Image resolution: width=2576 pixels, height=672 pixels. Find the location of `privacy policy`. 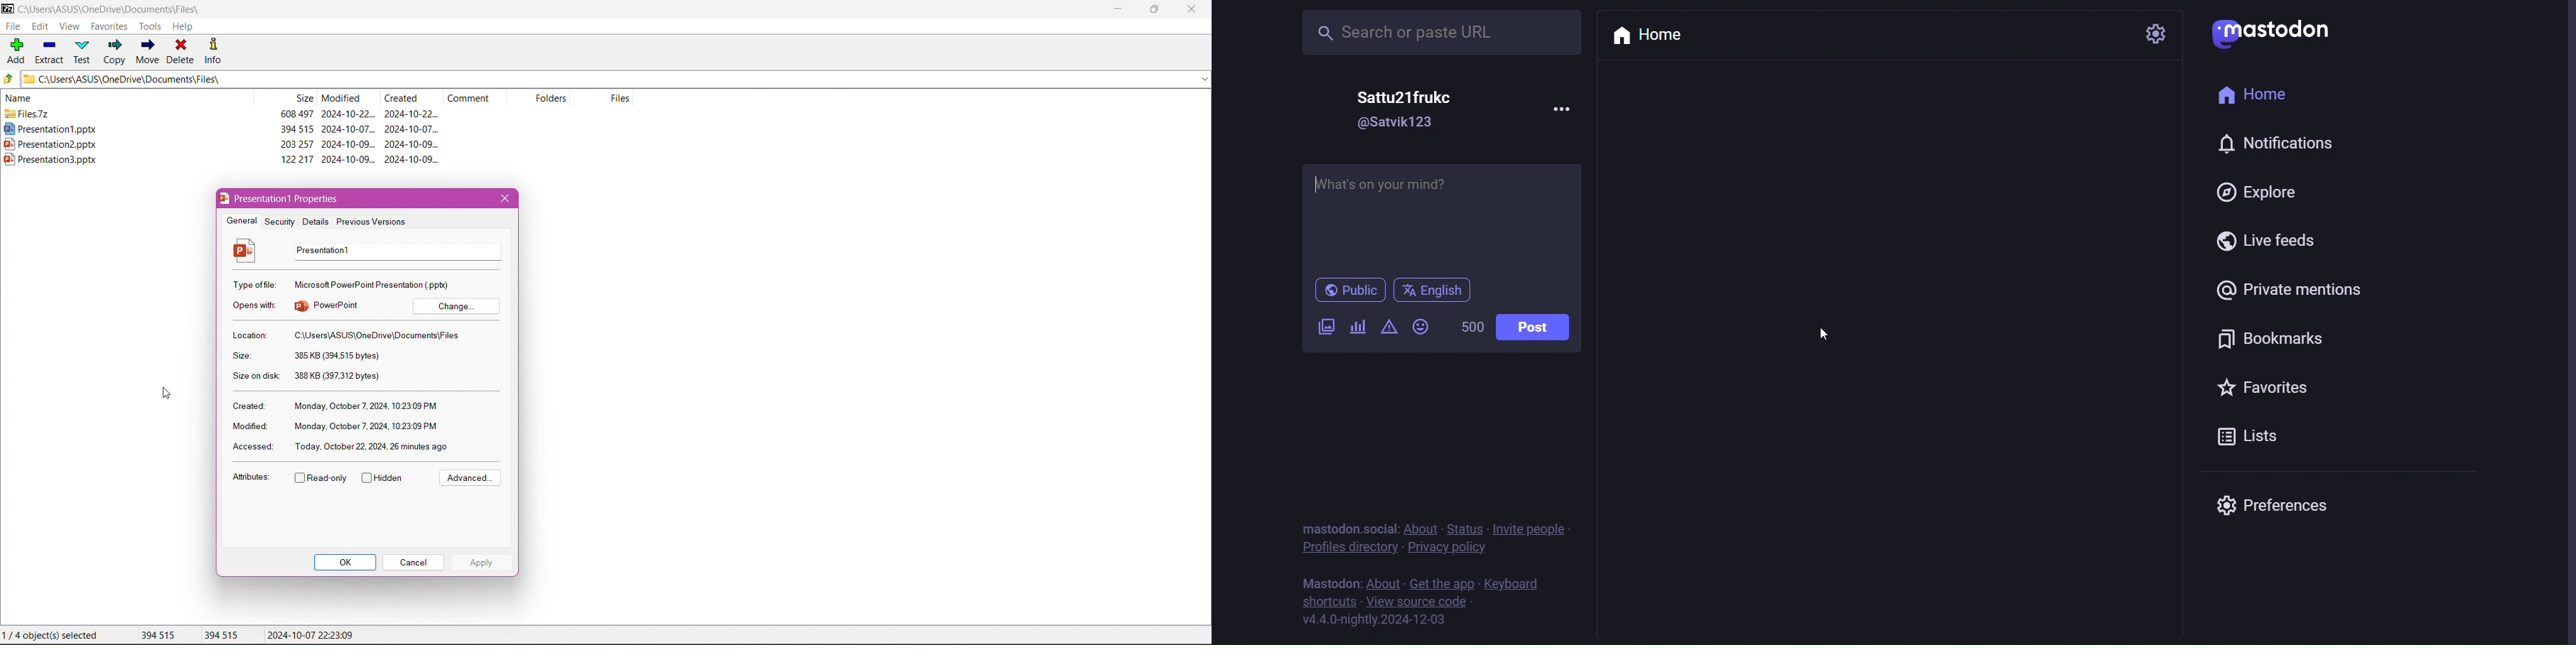

privacy policy is located at coordinates (1448, 549).